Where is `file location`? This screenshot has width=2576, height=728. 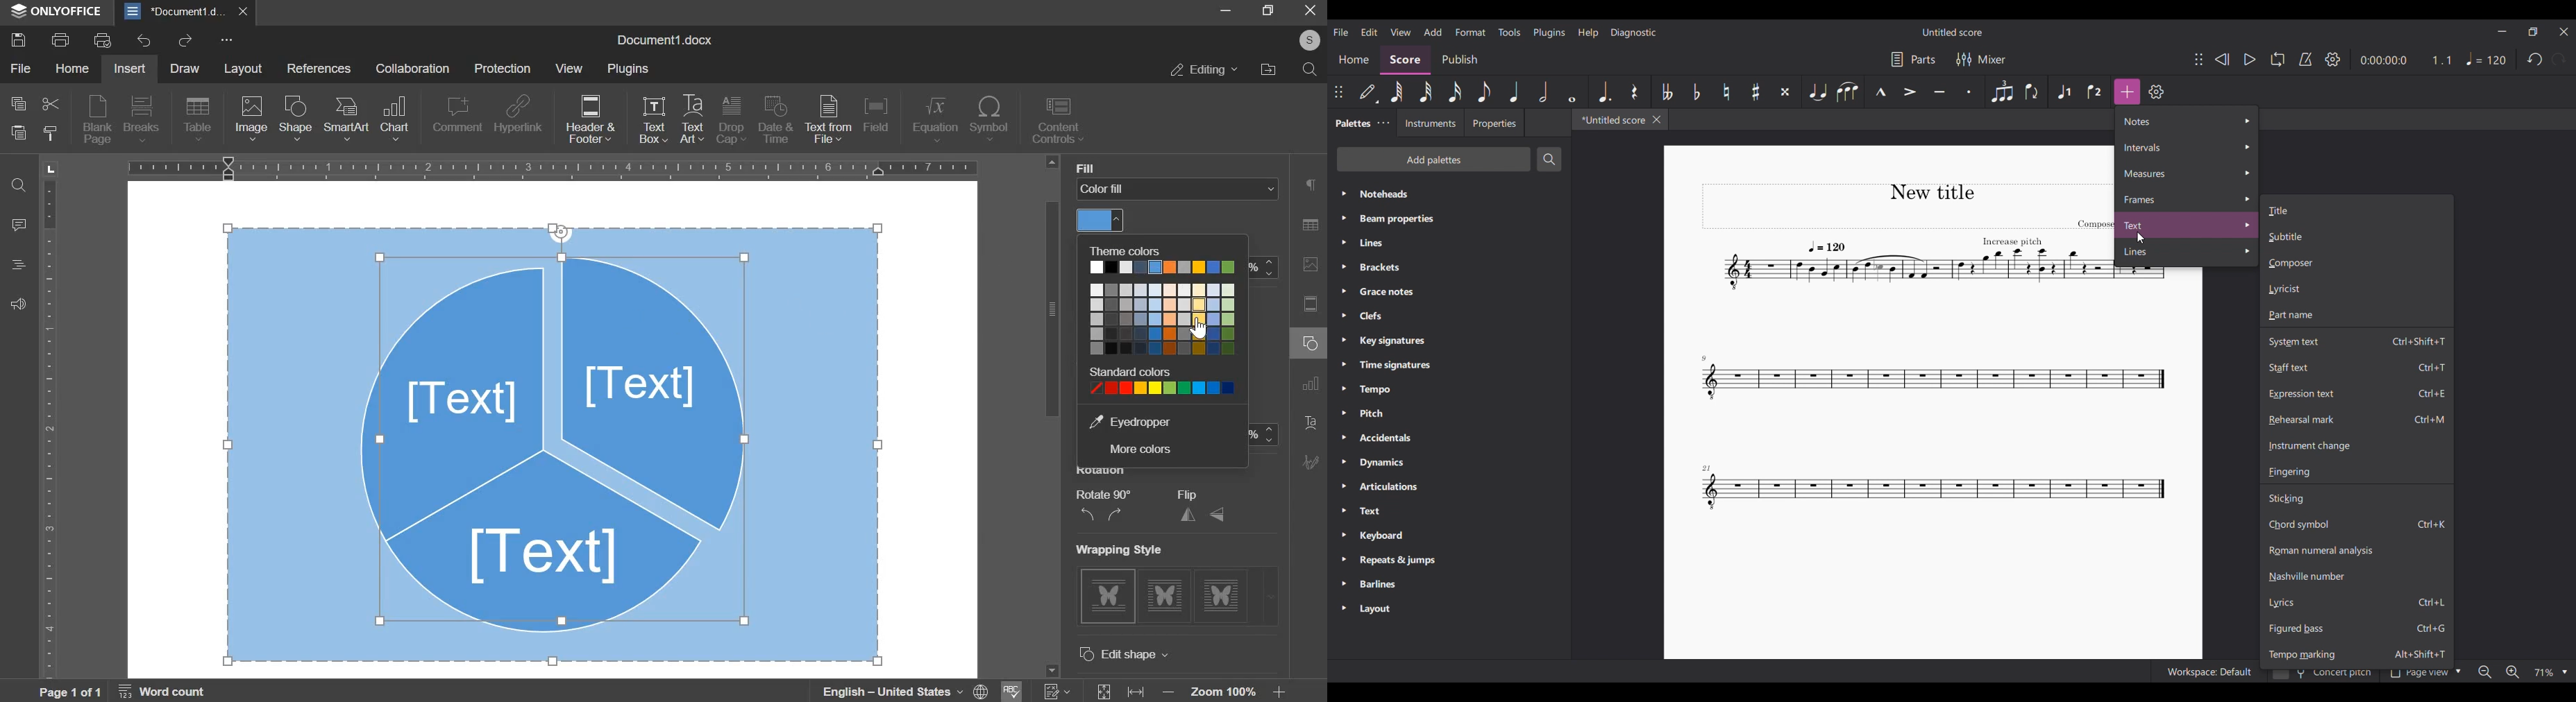 file location is located at coordinates (1268, 69).